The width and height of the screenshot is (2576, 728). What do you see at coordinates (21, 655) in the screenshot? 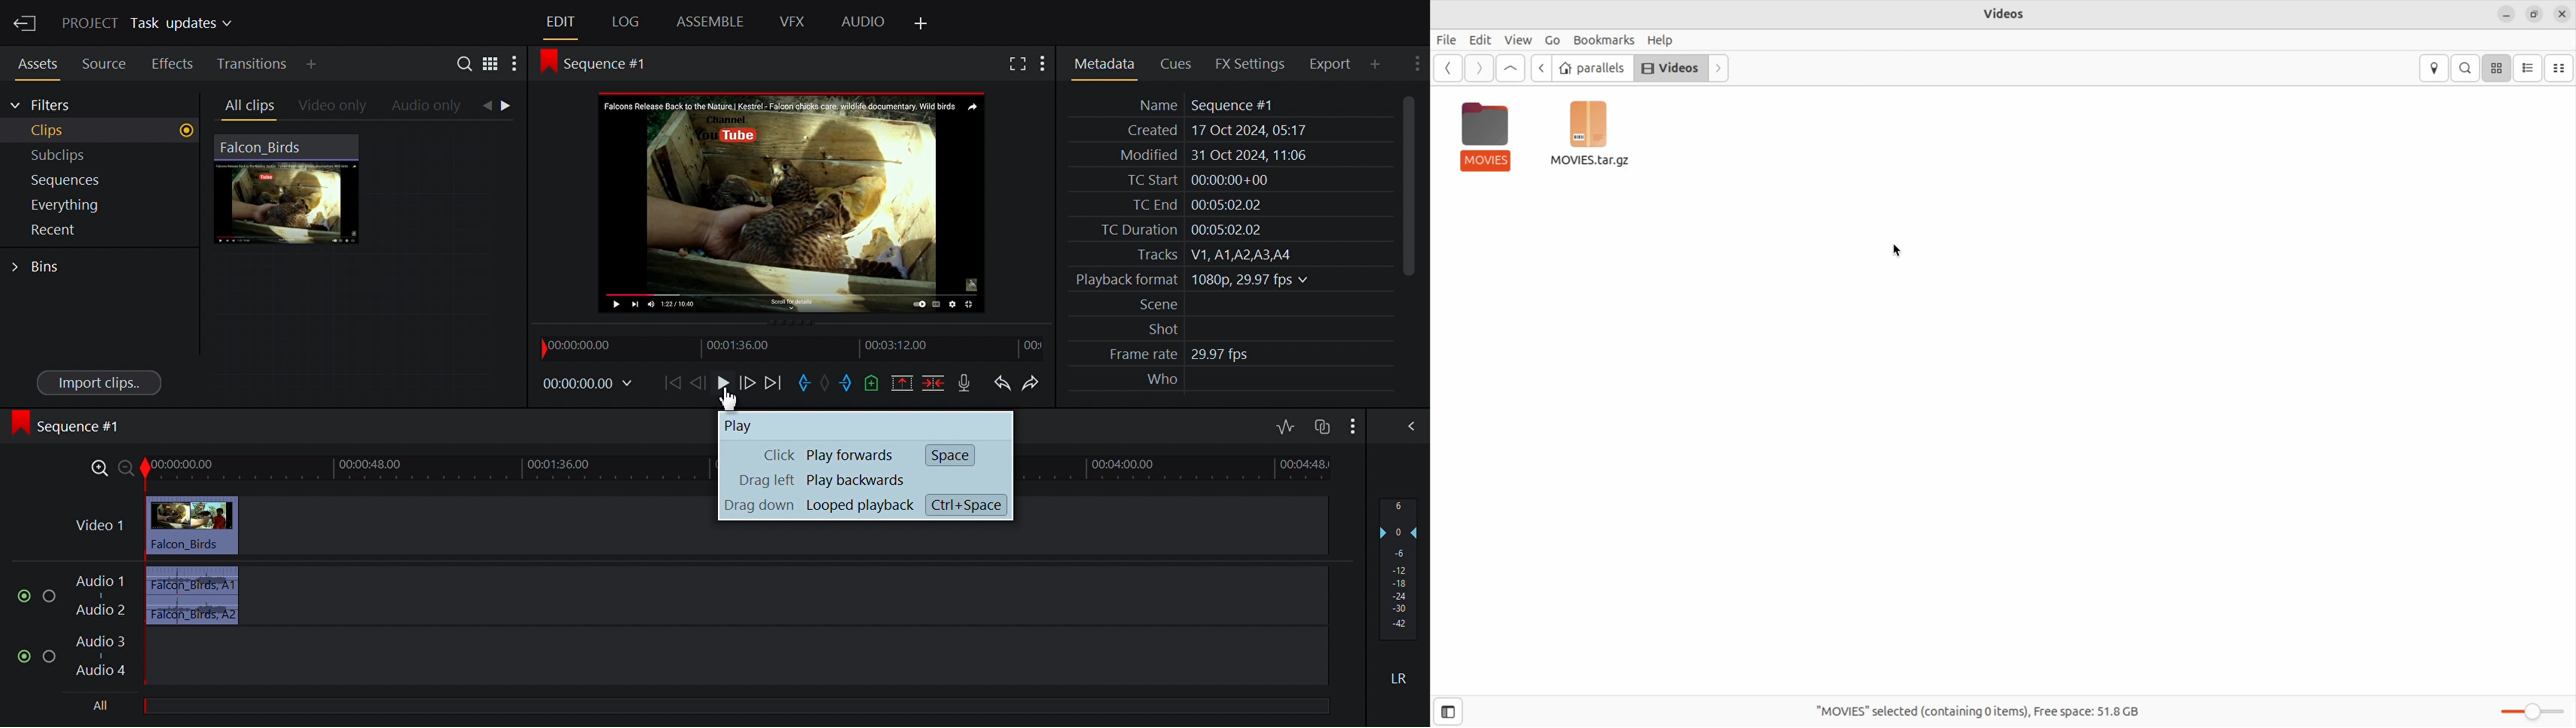
I see `Mute/unmute` at bounding box center [21, 655].